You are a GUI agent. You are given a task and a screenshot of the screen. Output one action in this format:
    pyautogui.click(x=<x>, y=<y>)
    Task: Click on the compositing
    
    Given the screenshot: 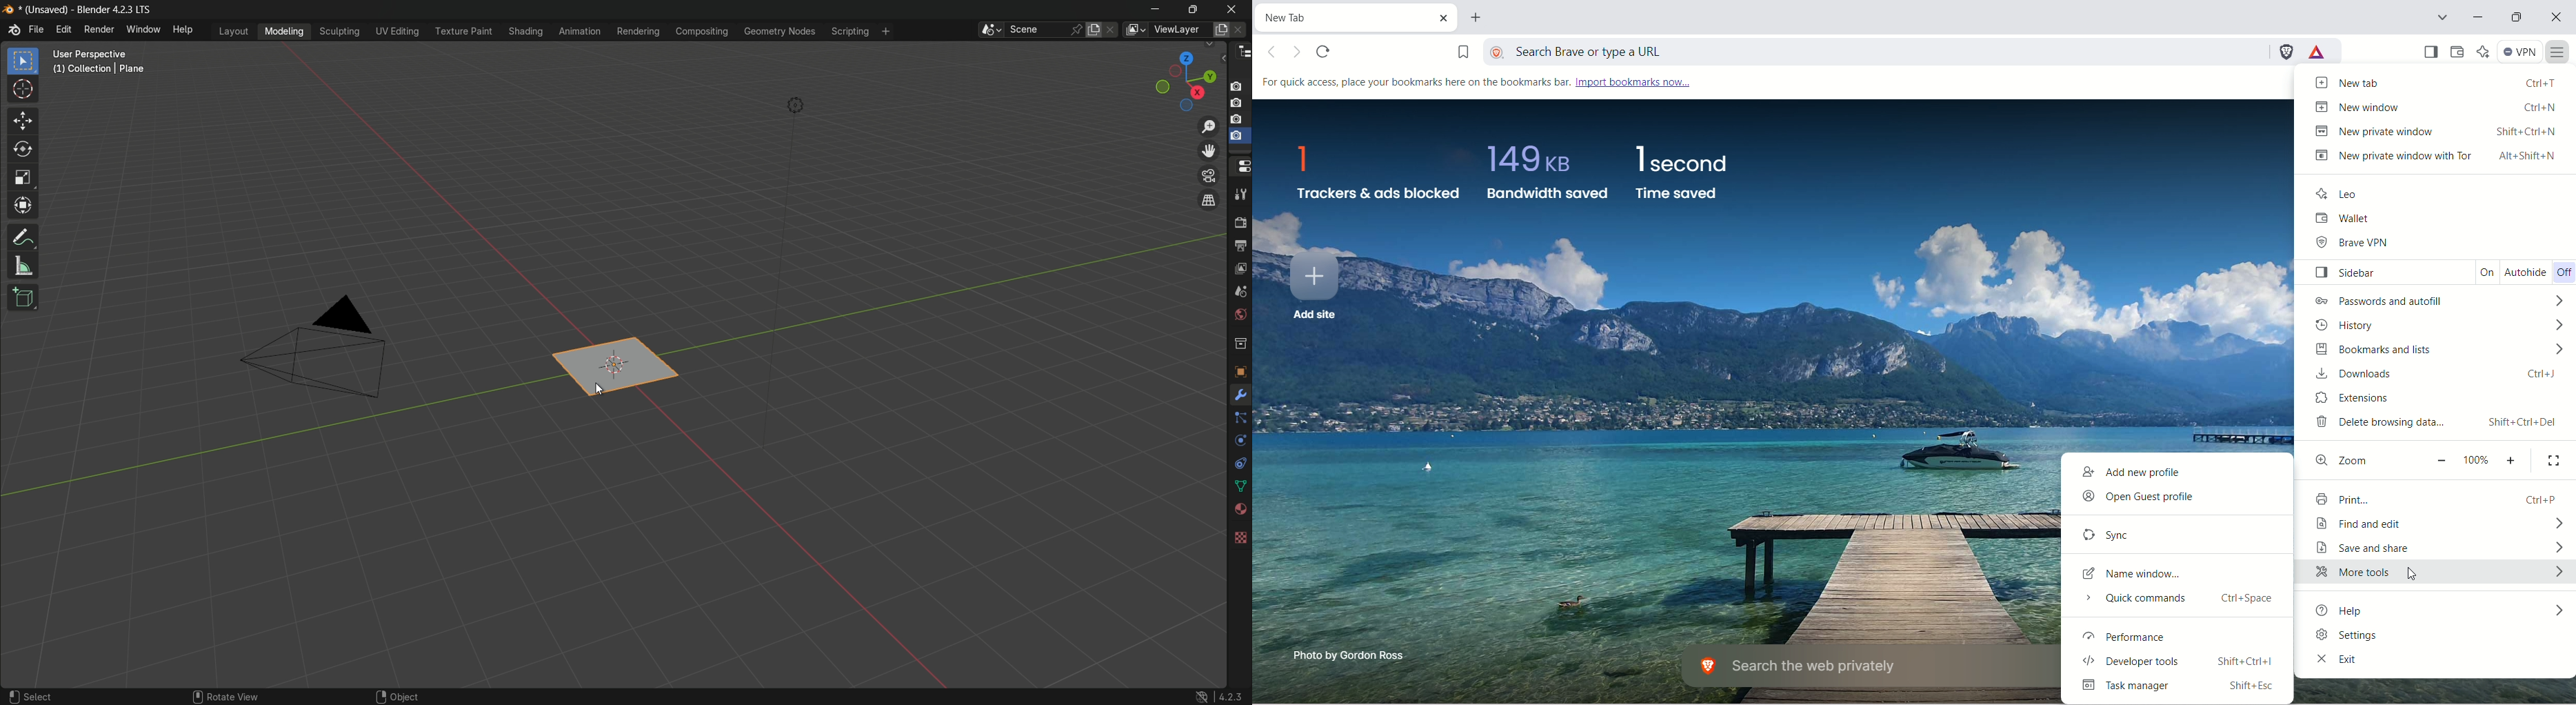 What is the action you would take?
    pyautogui.click(x=701, y=32)
    